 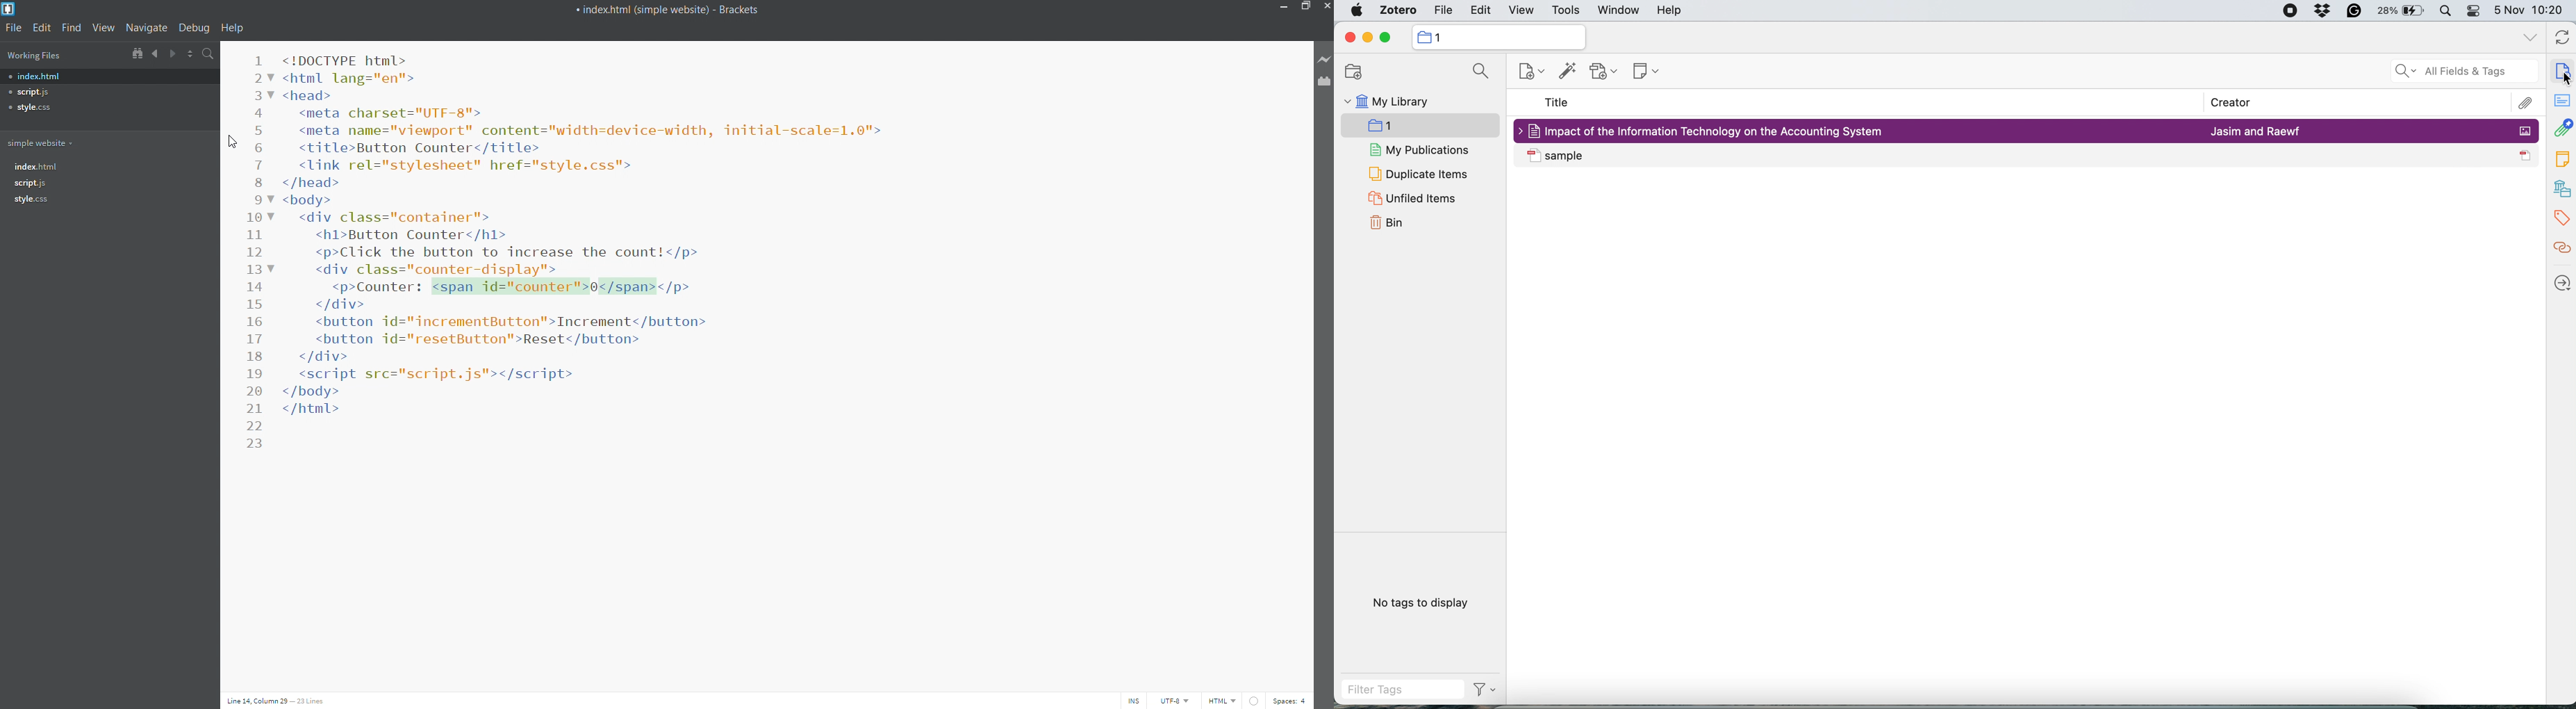 I want to click on locate, so click(x=2561, y=284).